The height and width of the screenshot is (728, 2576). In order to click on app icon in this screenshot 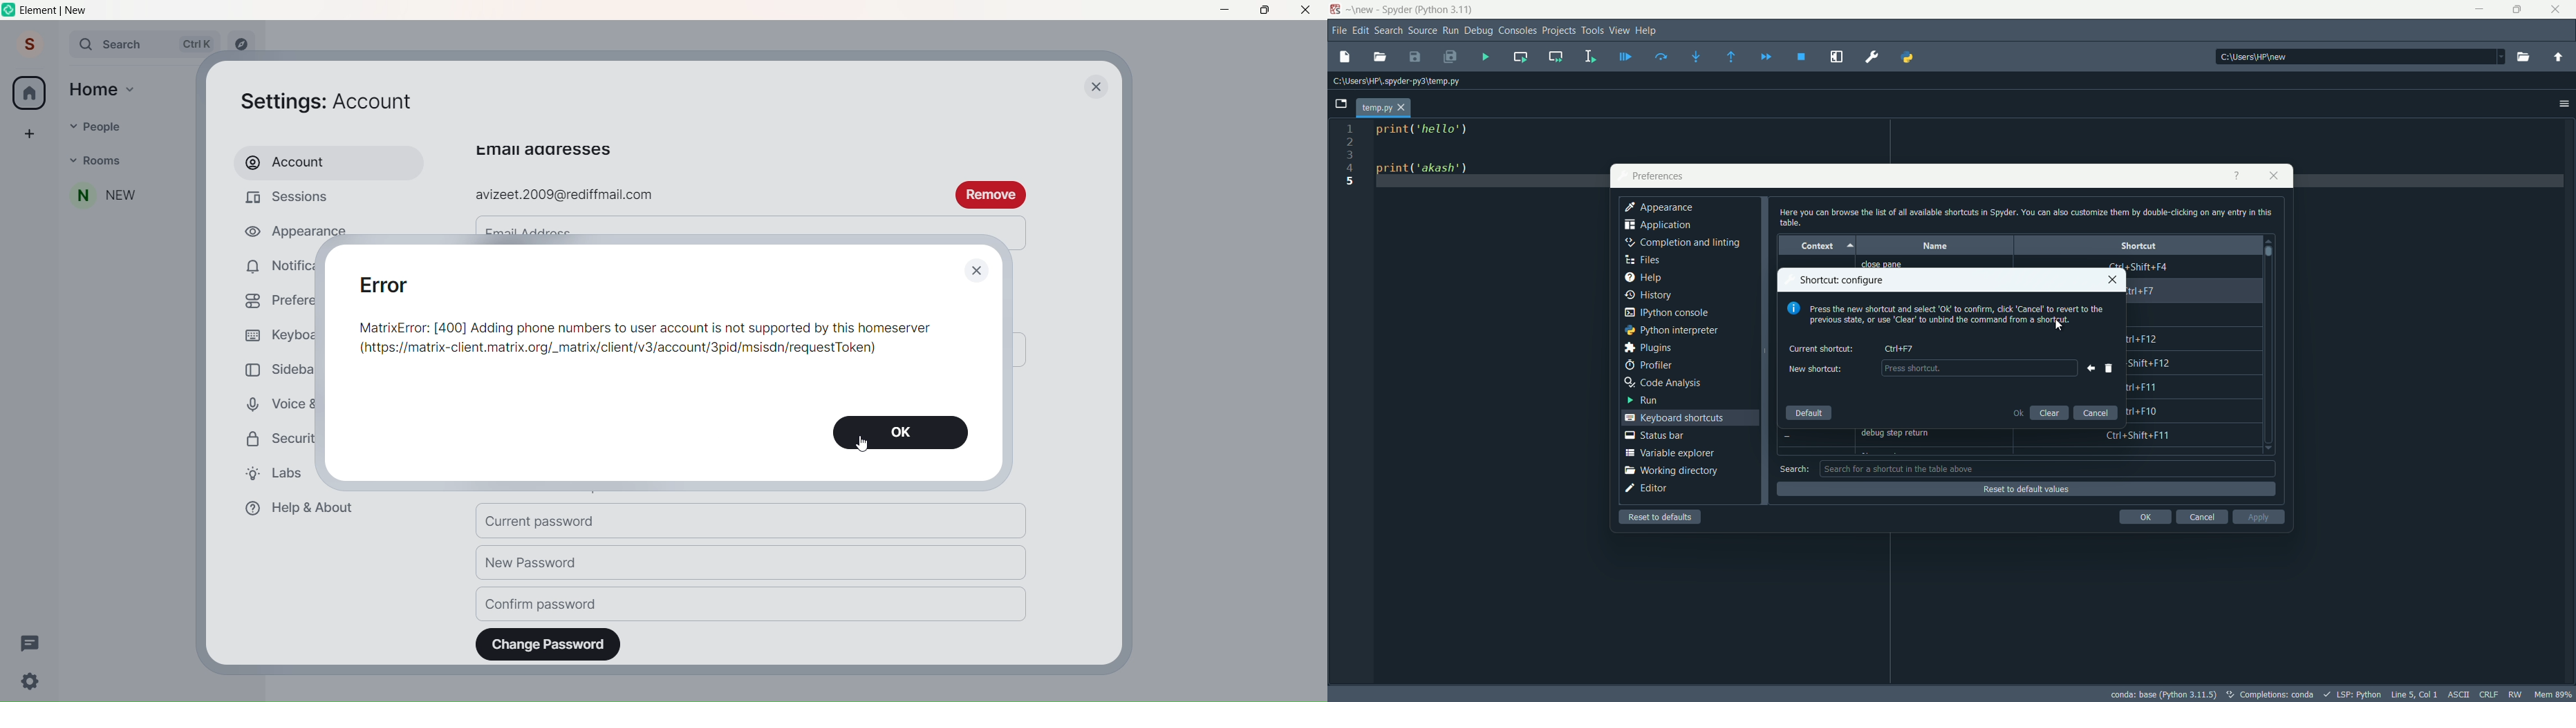, I will do `click(1335, 10)`.